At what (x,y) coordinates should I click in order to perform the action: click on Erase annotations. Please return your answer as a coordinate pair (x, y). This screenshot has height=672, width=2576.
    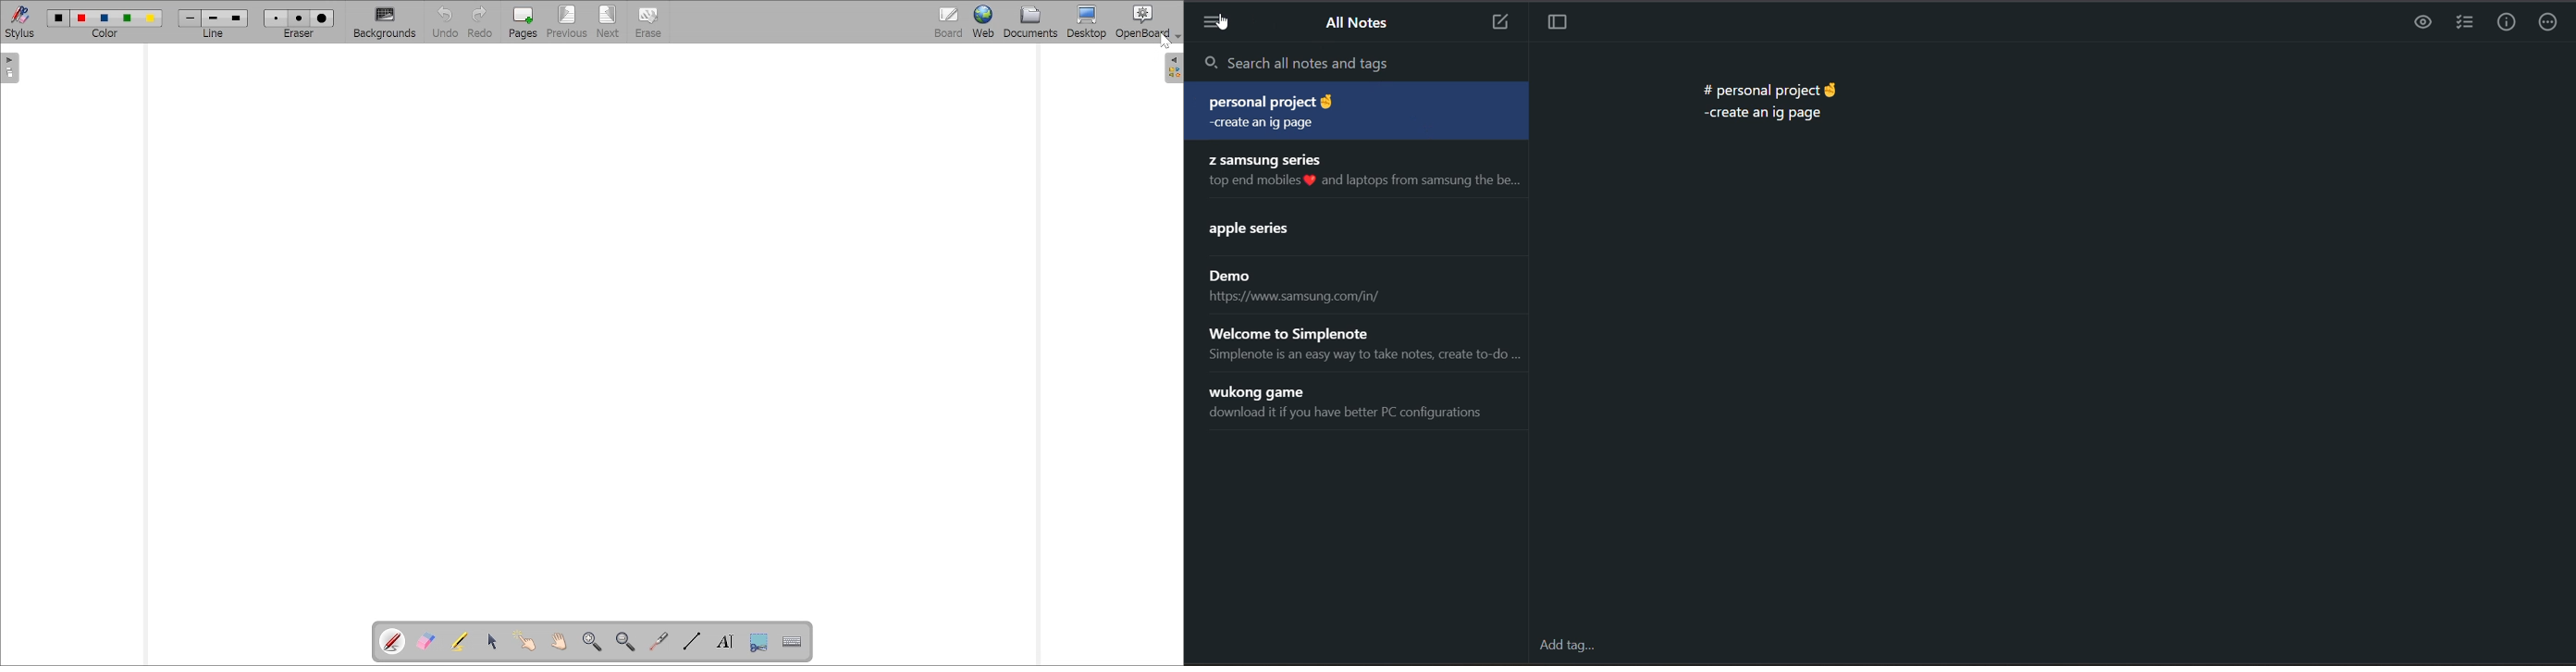
    Looking at the image, I should click on (423, 642).